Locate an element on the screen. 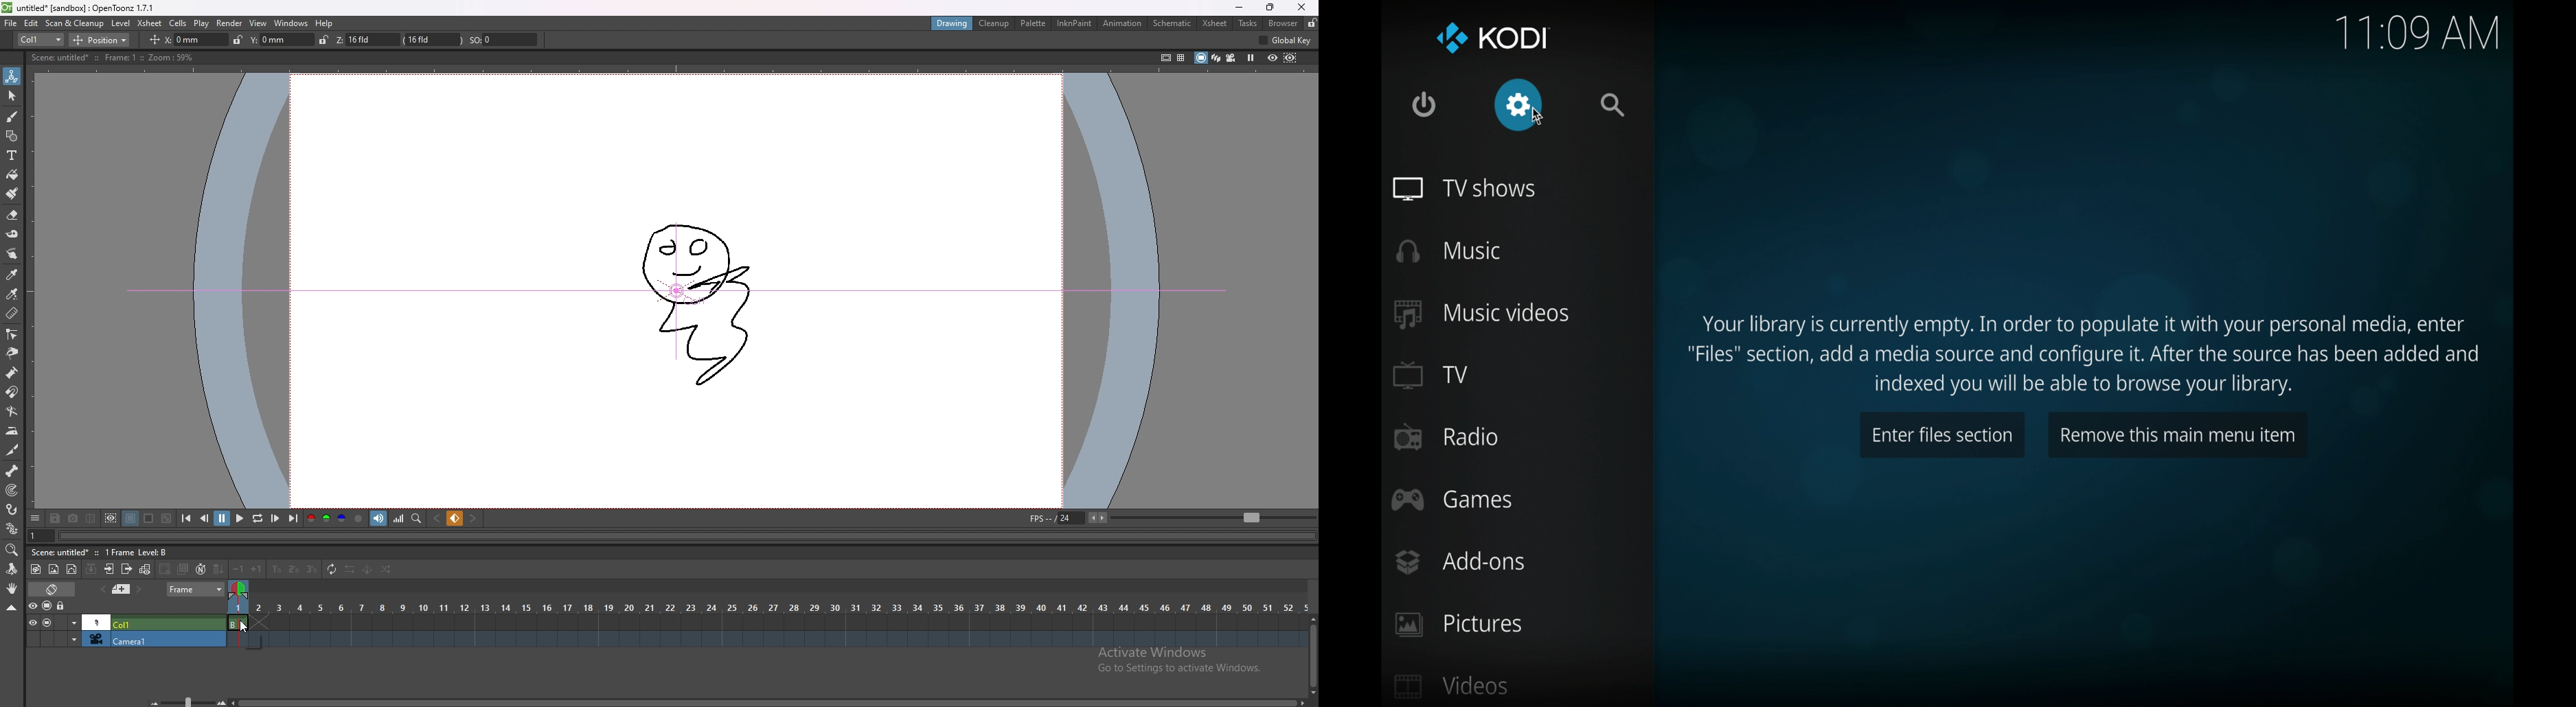 The height and width of the screenshot is (728, 2576). previous is located at coordinates (205, 519).